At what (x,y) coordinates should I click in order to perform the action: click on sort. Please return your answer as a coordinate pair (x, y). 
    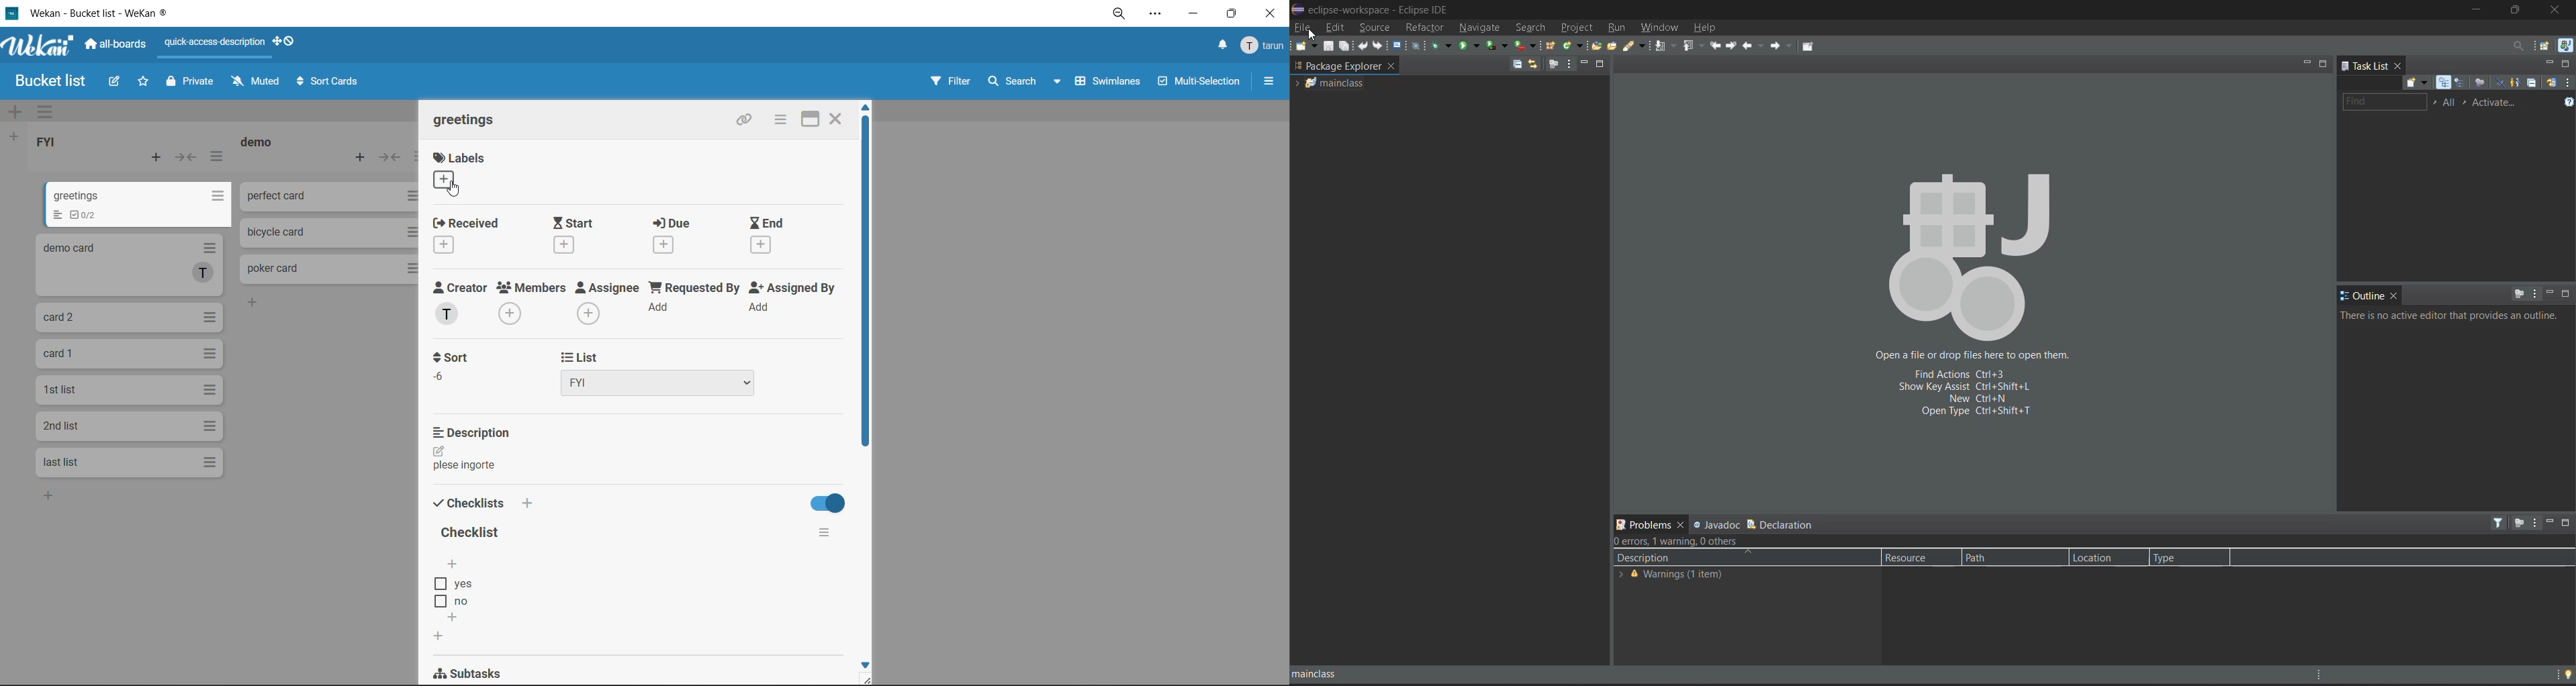
    Looking at the image, I should click on (450, 370).